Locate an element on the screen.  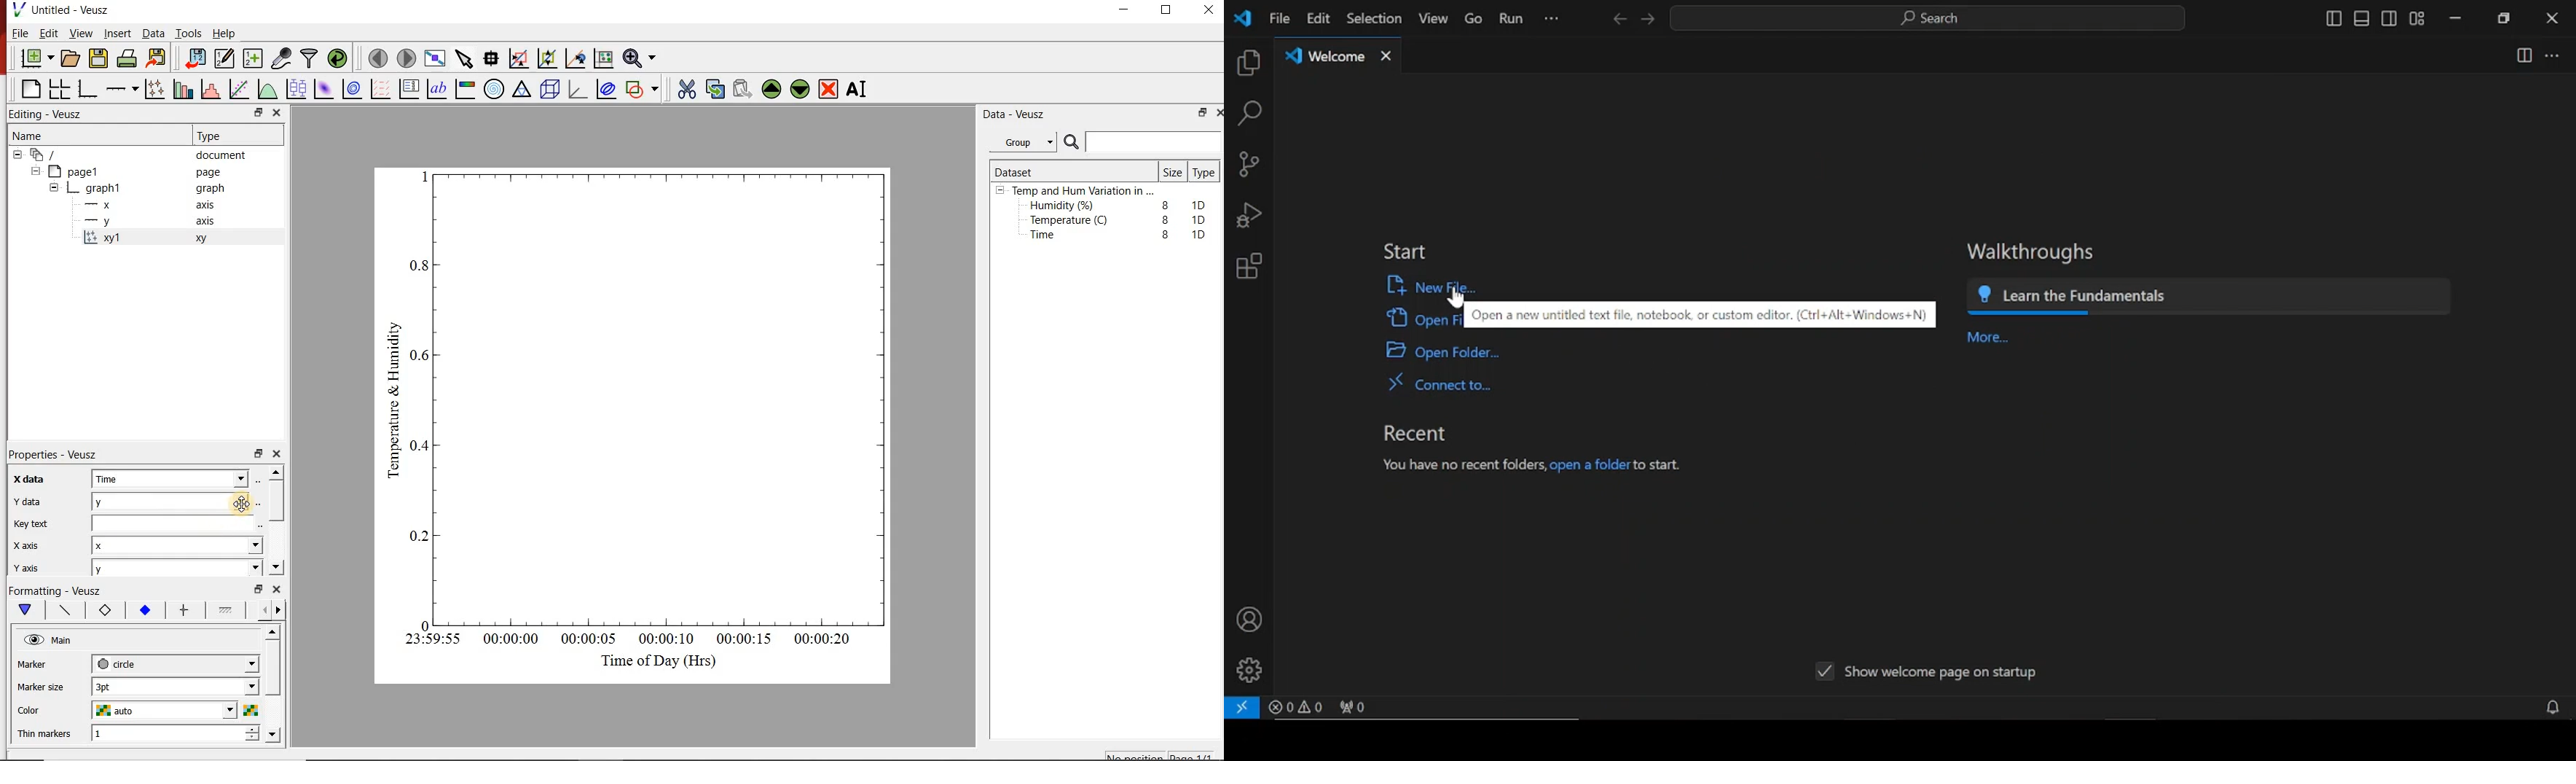
x data is located at coordinates (37, 475).